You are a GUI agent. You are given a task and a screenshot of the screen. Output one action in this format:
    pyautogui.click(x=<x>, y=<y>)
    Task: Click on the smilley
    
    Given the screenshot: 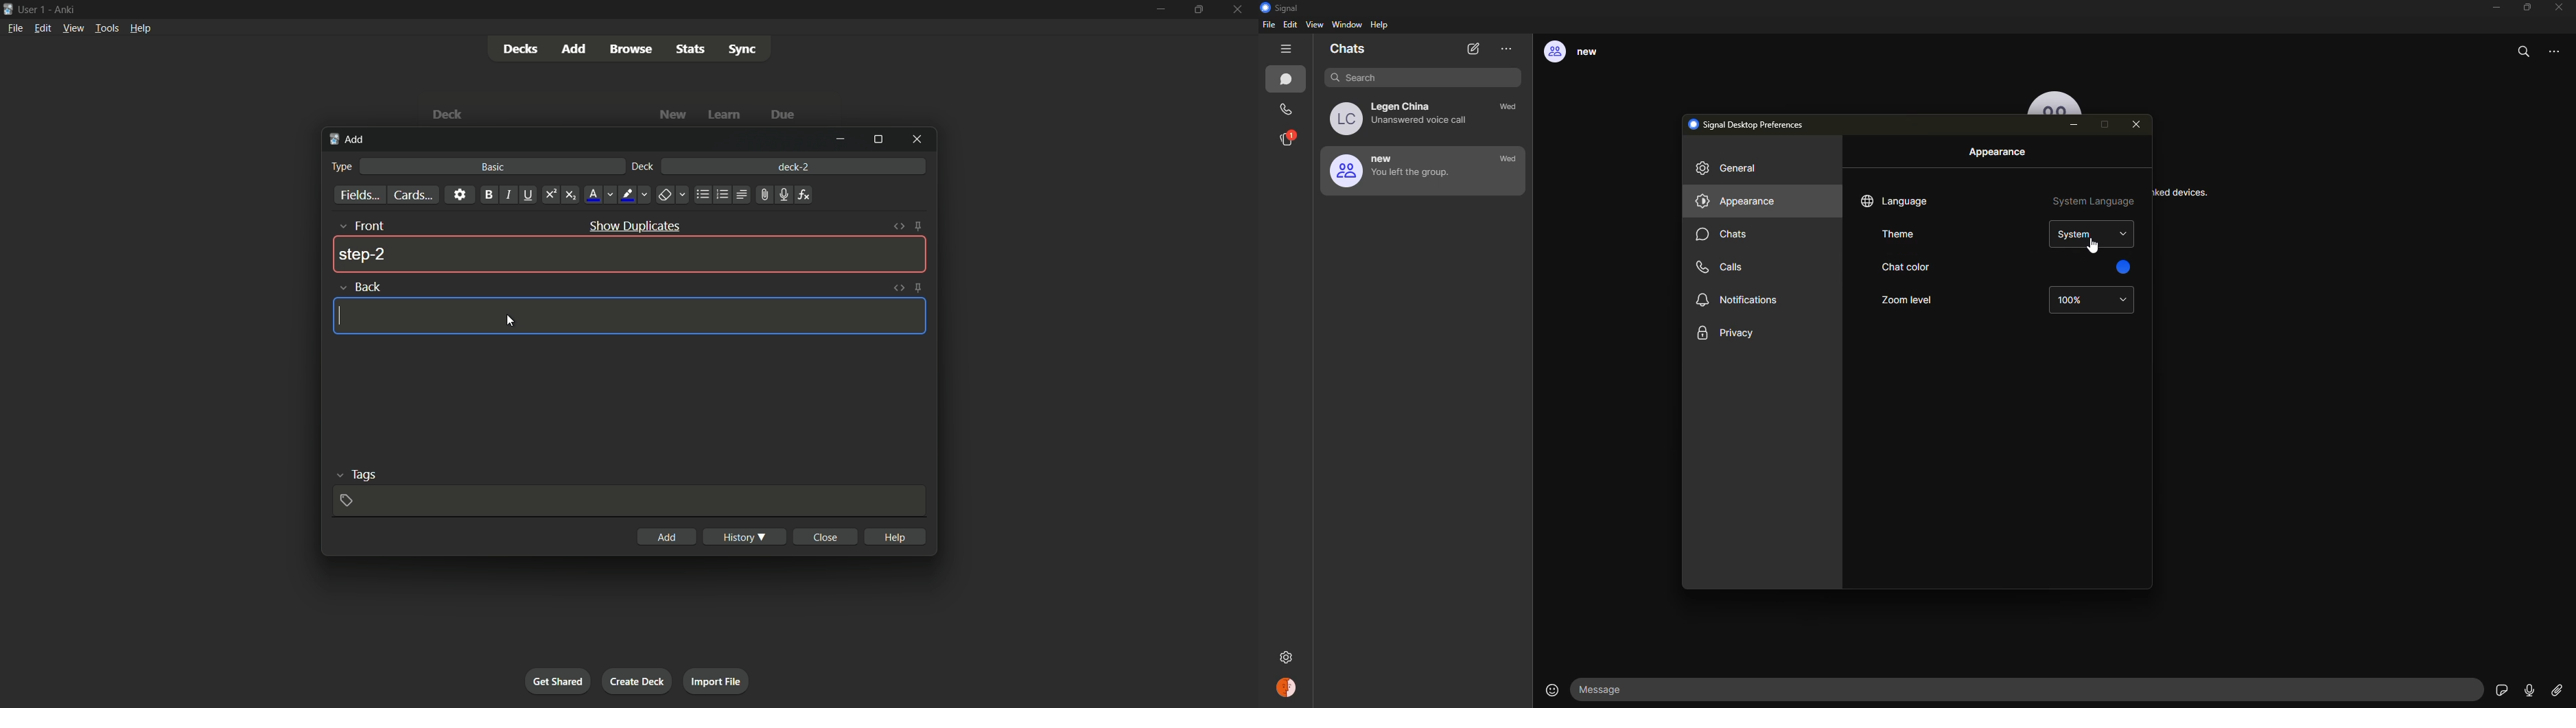 What is the action you would take?
    pyautogui.click(x=1549, y=689)
    